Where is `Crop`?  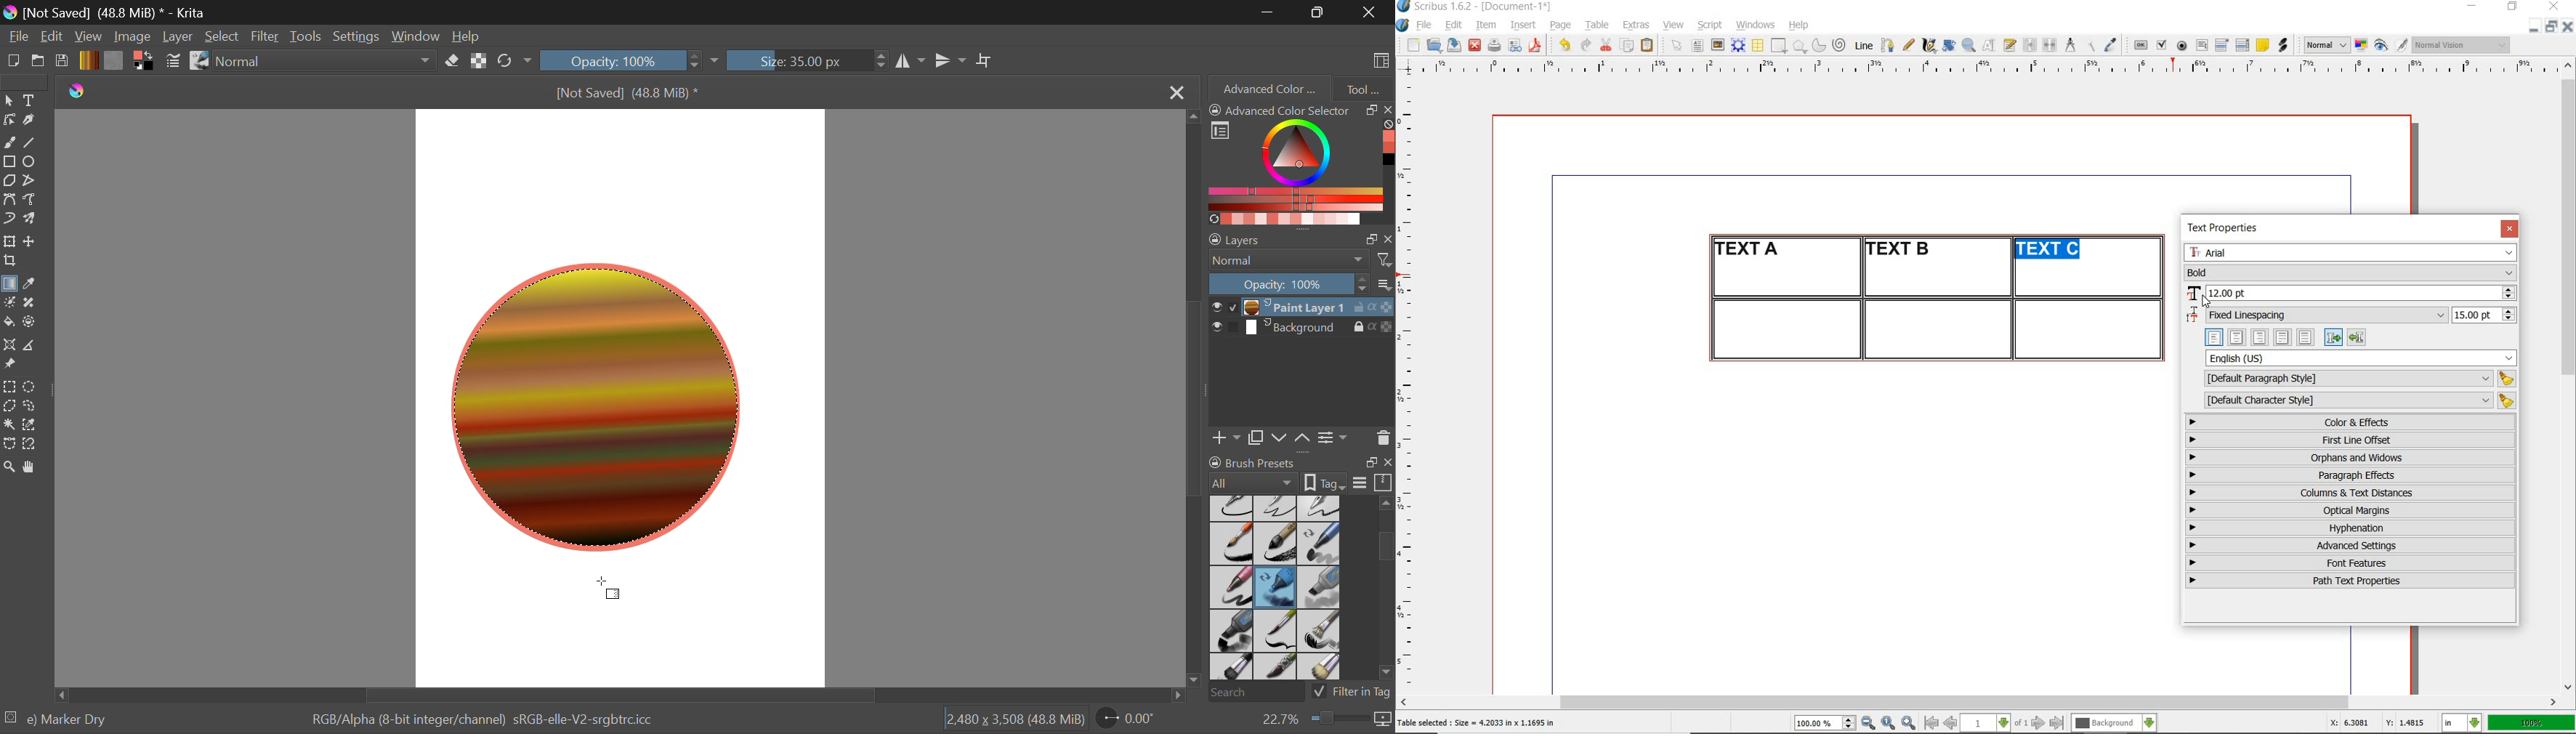
Crop is located at coordinates (986, 61).